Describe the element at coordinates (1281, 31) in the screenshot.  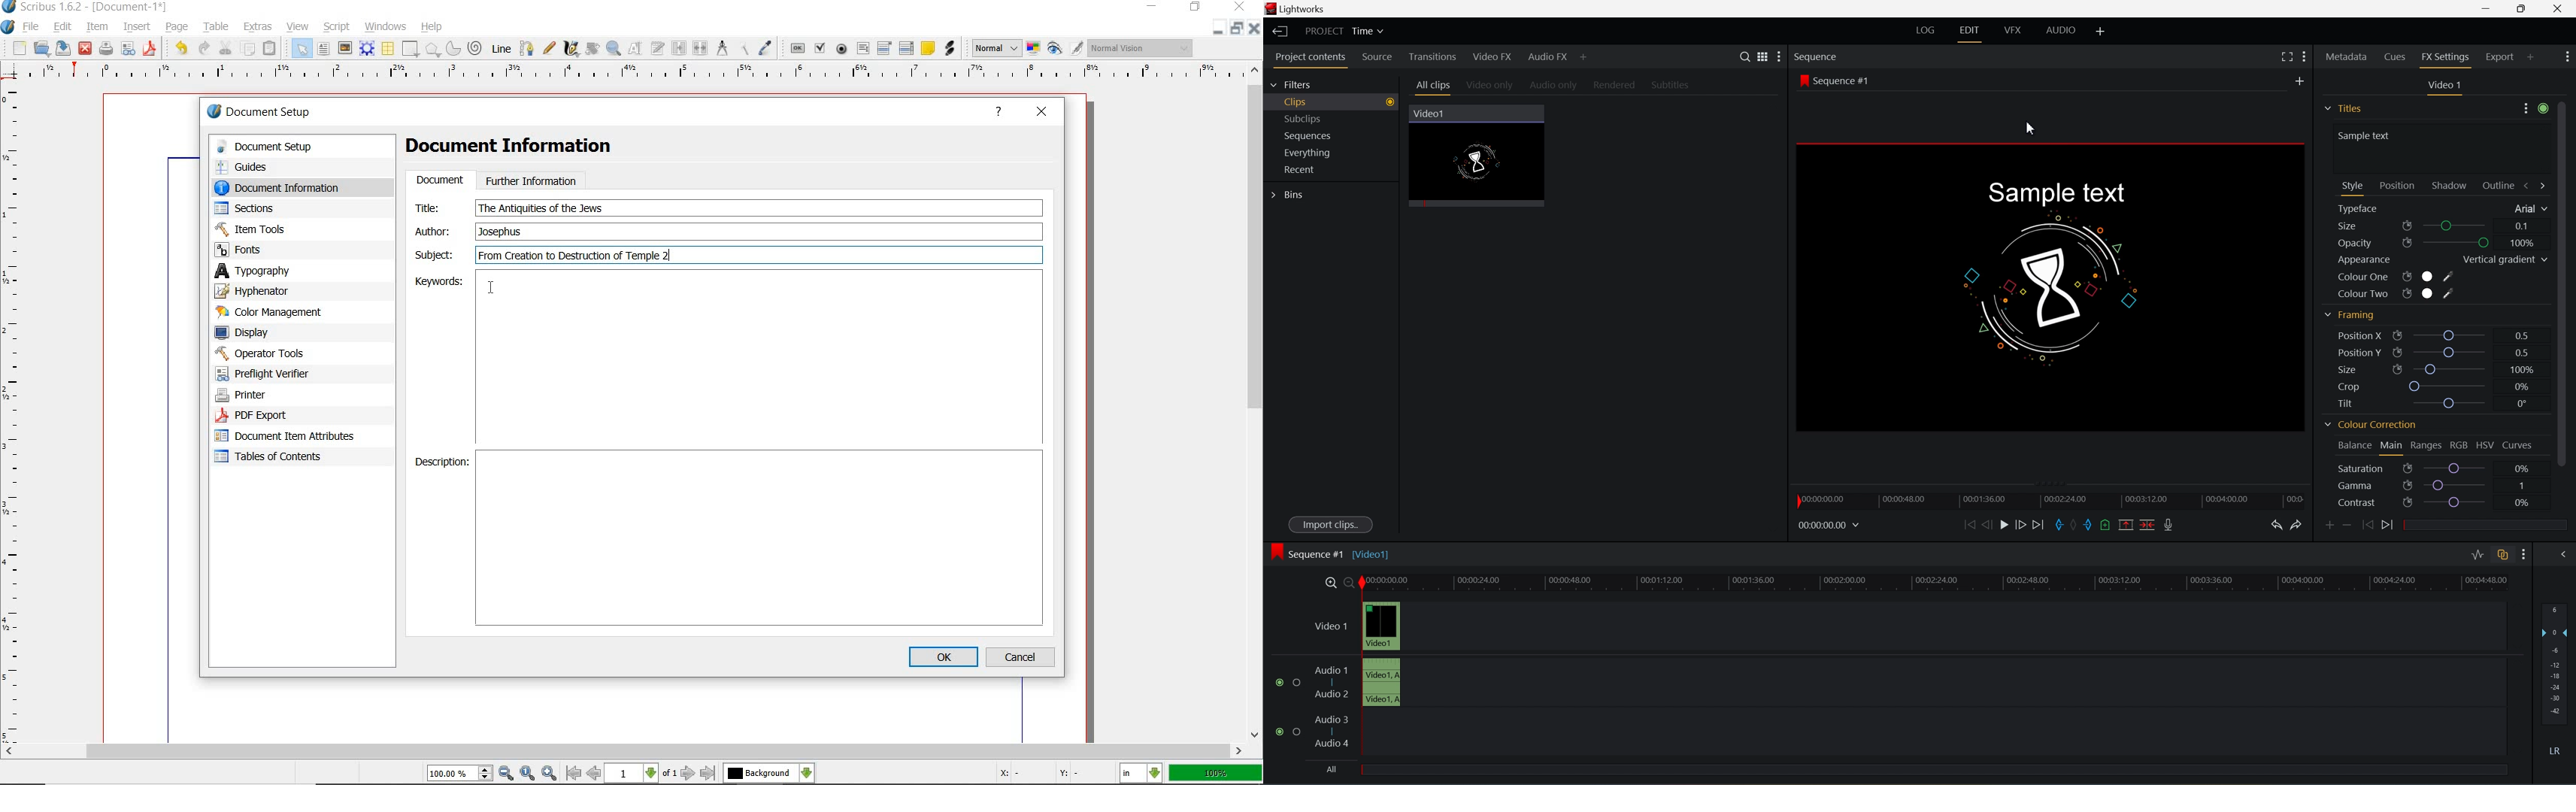
I see `exit the current project and return to the project browser` at that location.